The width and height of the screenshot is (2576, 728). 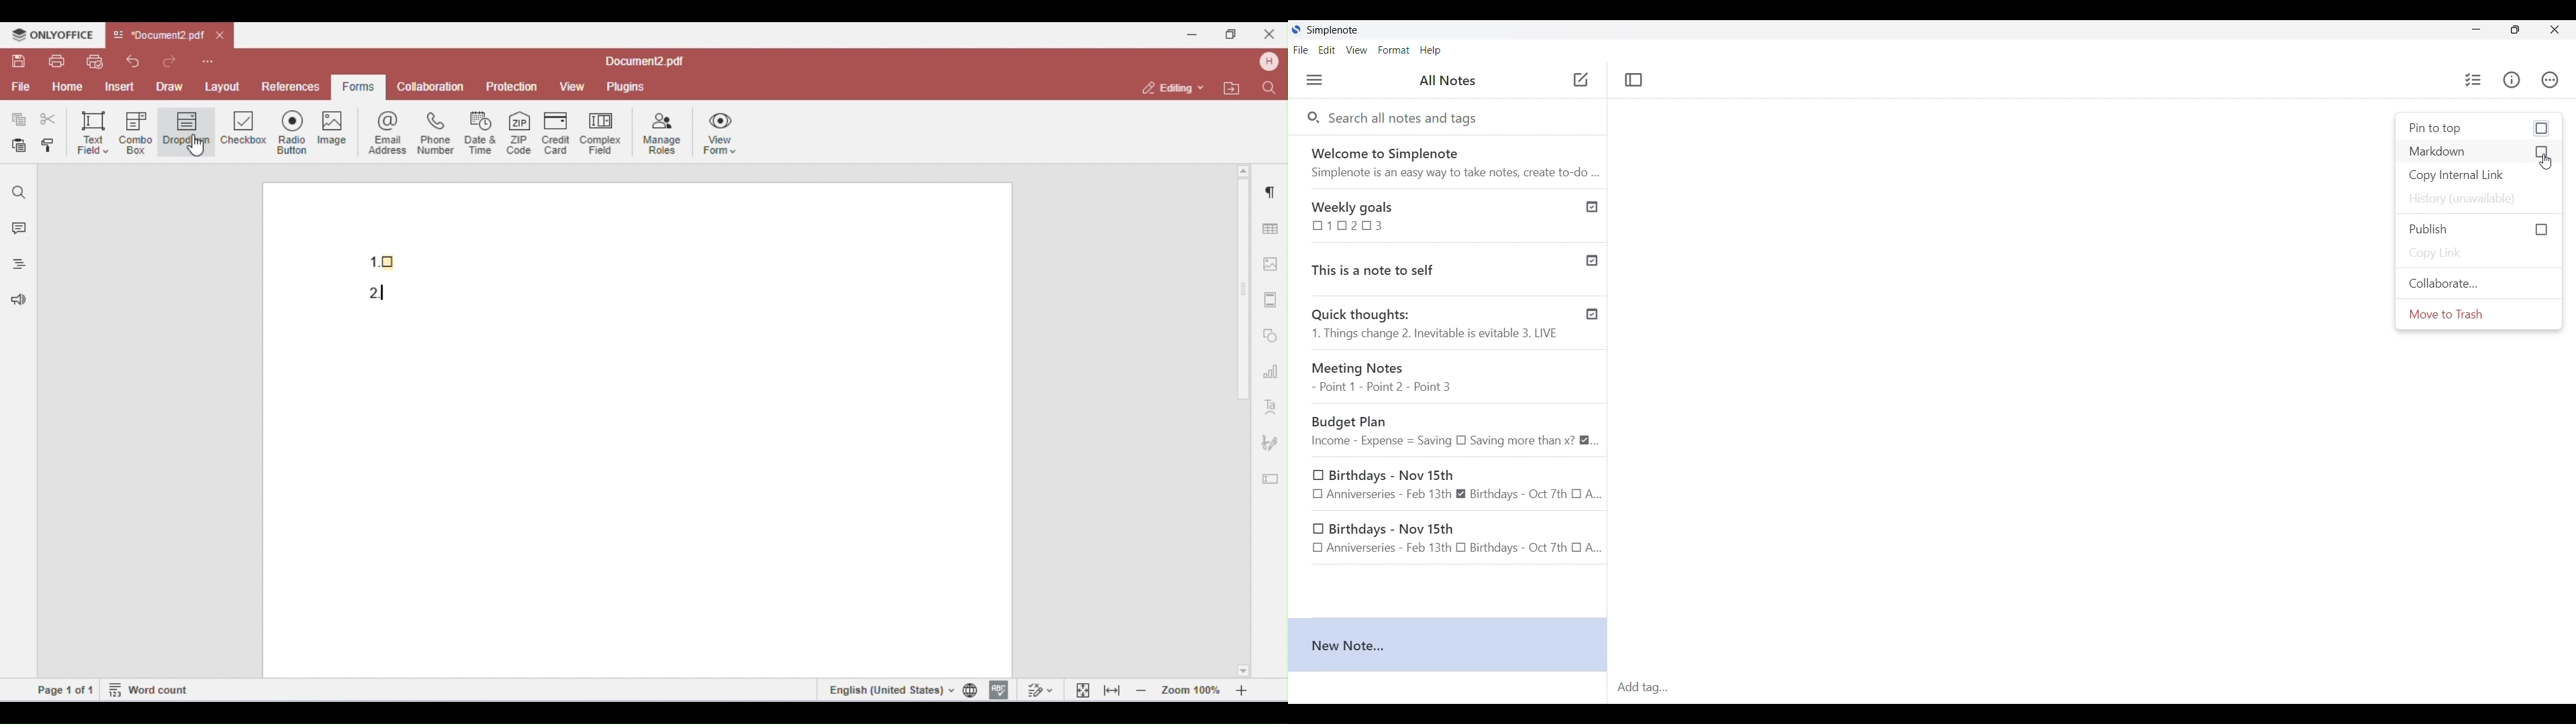 What do you see at coordinates (1332, 30) in the screenshot?
I see `Software name` at bounding box center [1332, 30].